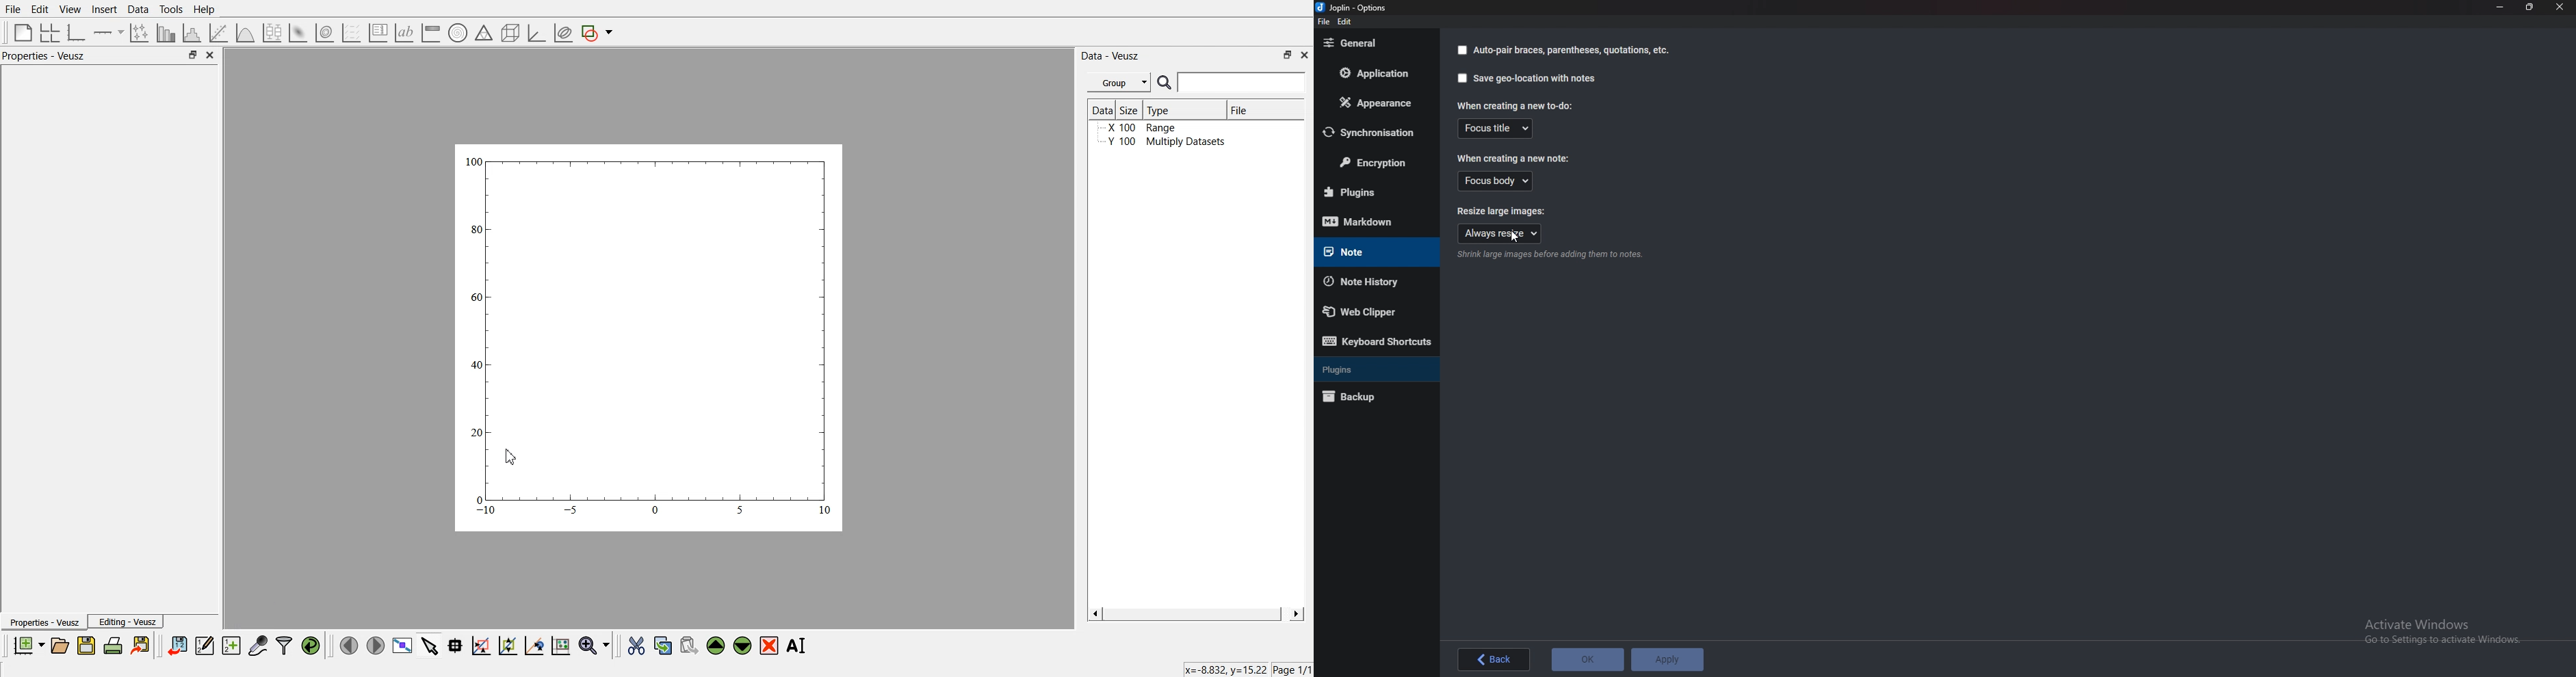 The image size is (2576, 700). What do you see at coordinates (1376, 102) in the screenshot?
I see `Appearance` at bounding box center [1376, 102].